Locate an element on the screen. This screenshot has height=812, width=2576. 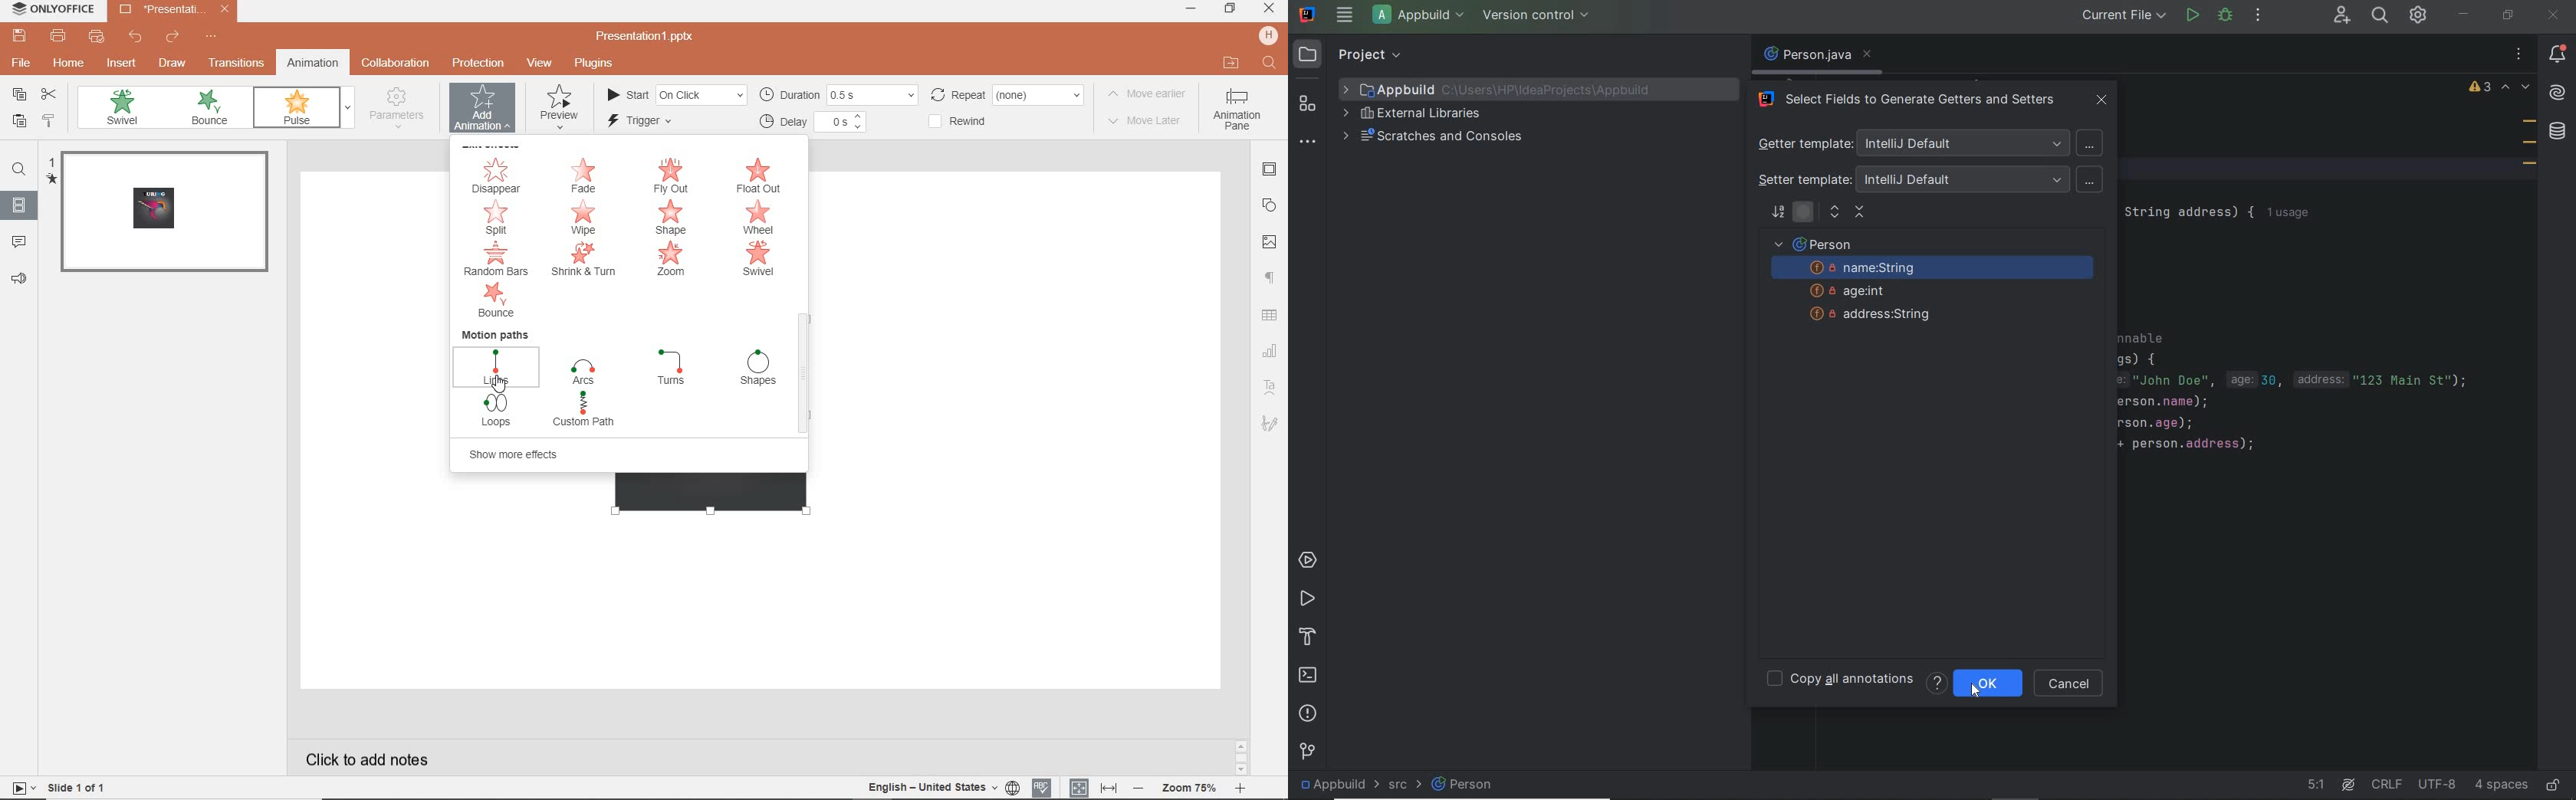
cursor is located at coordinates (501, 387).